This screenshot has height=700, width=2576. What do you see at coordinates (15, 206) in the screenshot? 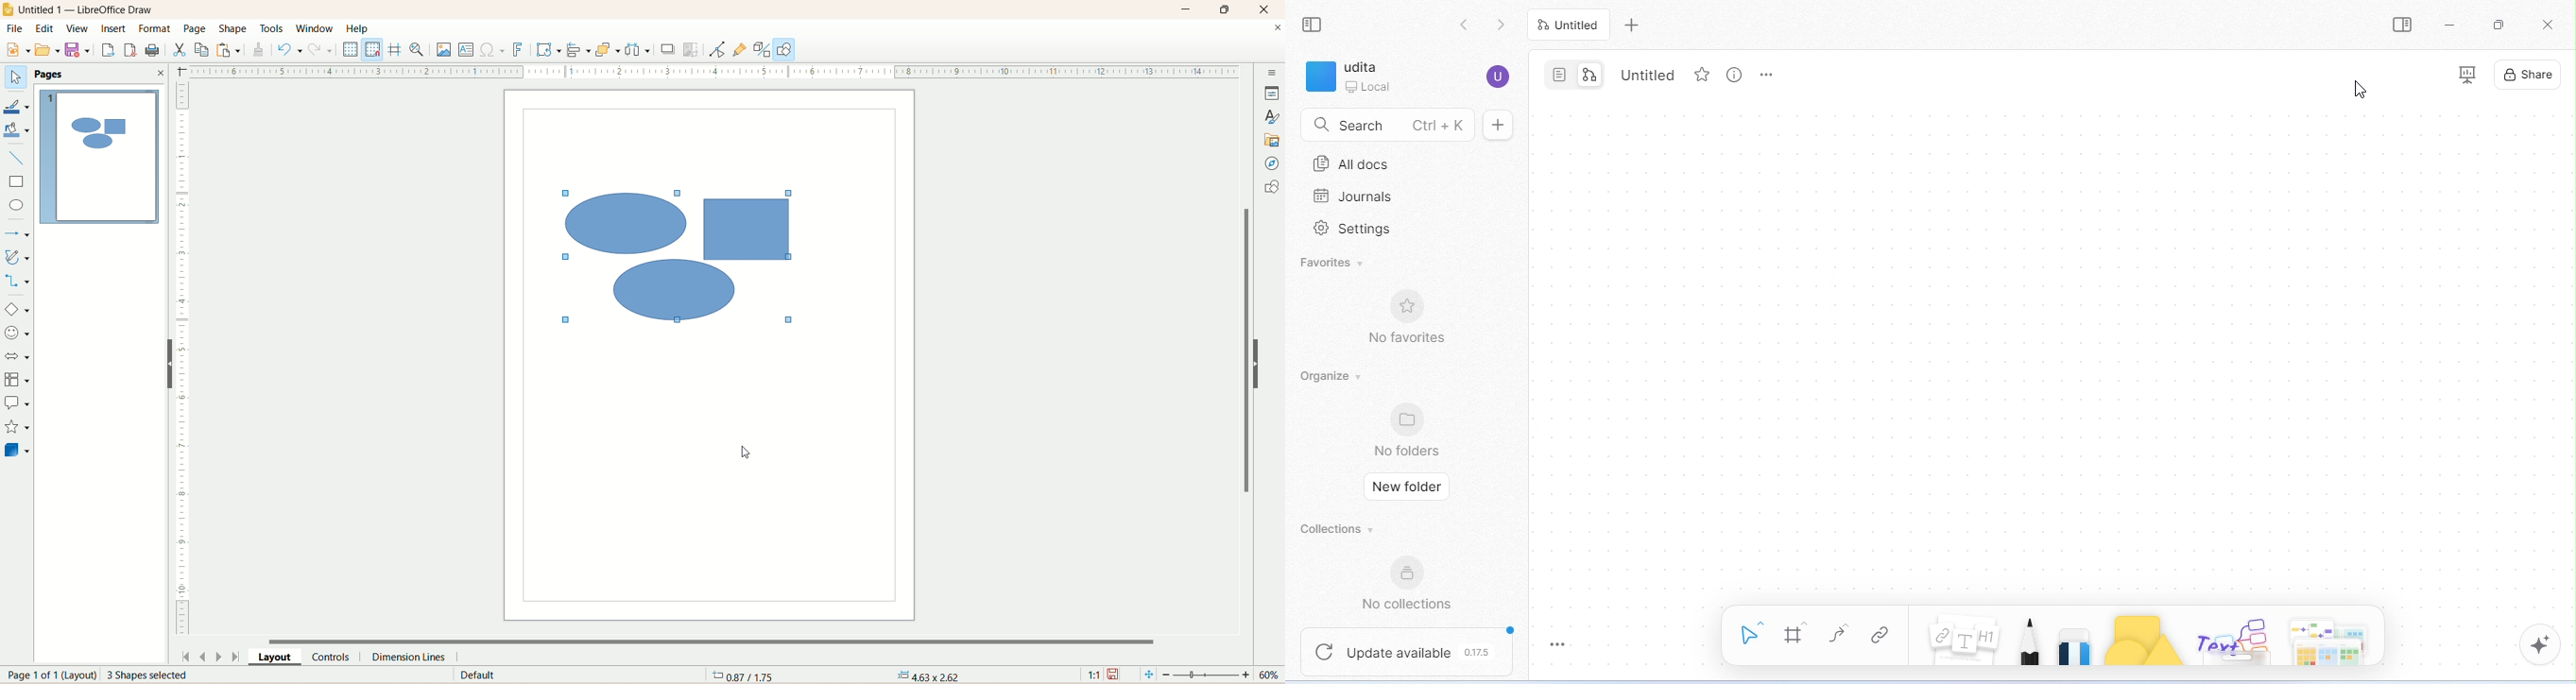
I see `ellipse` at bounding box center [15, 206].